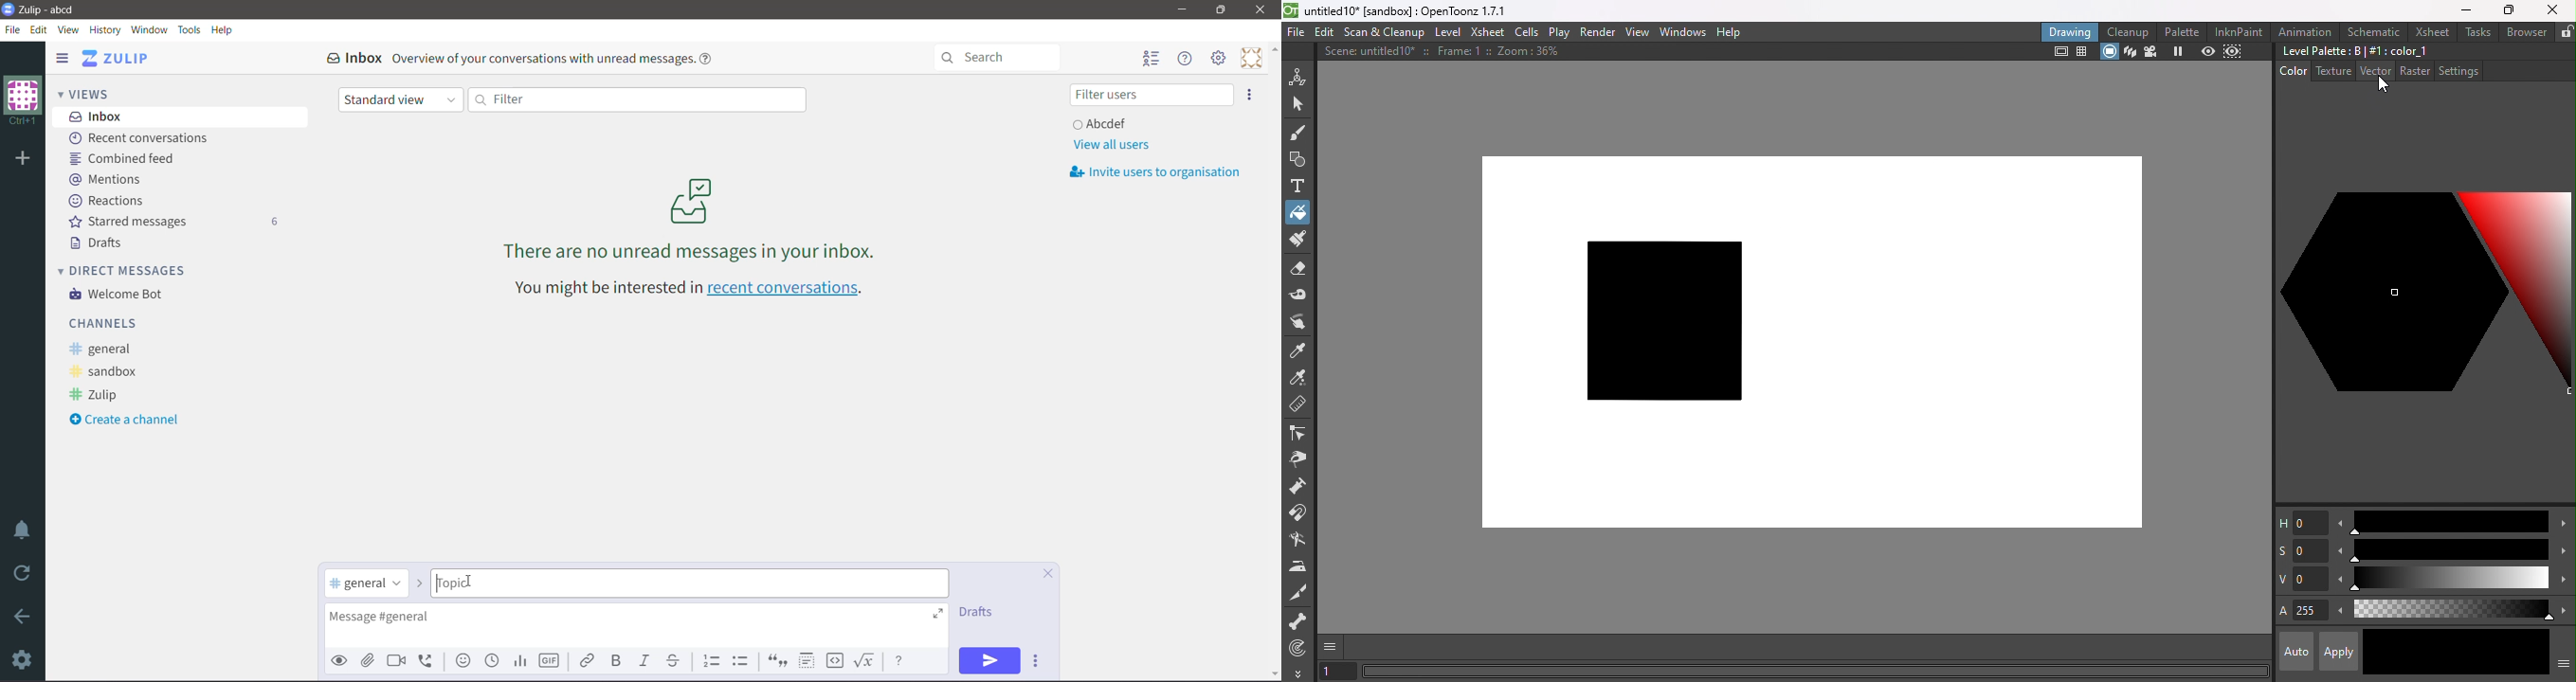 Image resolution: width=2576 pixels, height=700 pixels. I want to click on general, so click(105, 349).